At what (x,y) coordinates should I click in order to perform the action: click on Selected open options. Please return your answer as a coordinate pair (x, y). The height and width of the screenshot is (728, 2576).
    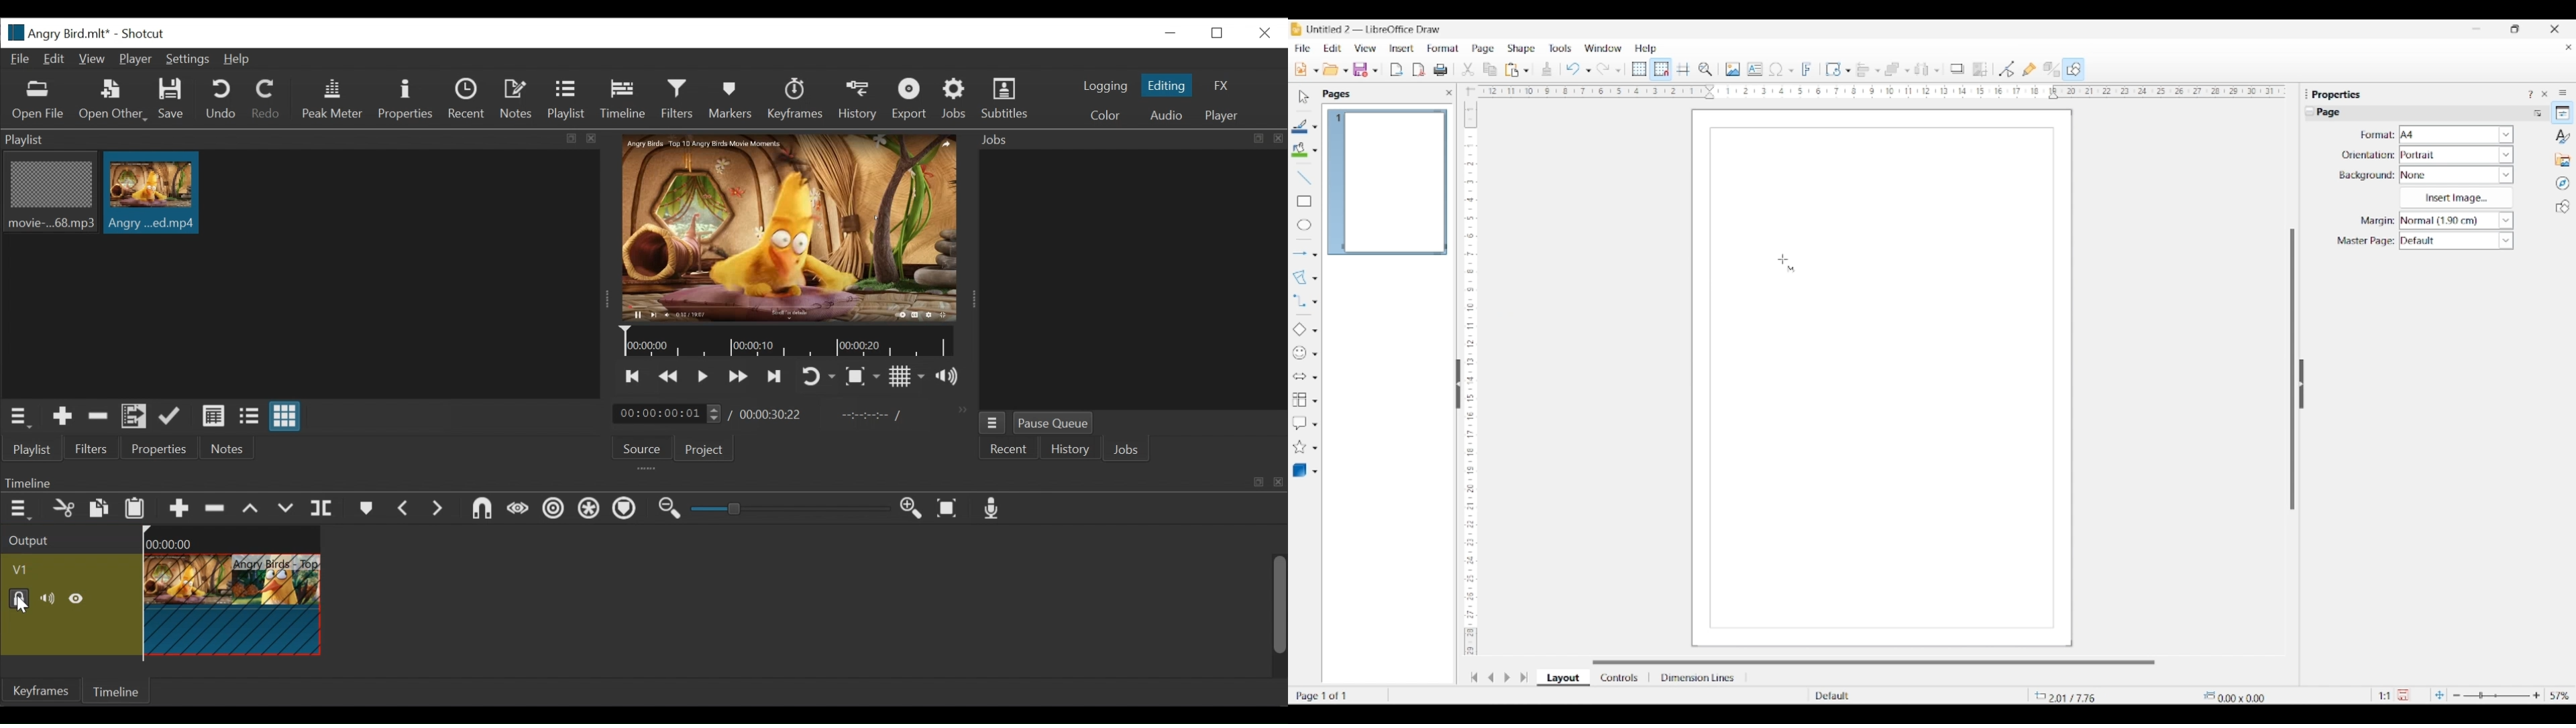
    Looking at the image, I should click on (1331, 70).